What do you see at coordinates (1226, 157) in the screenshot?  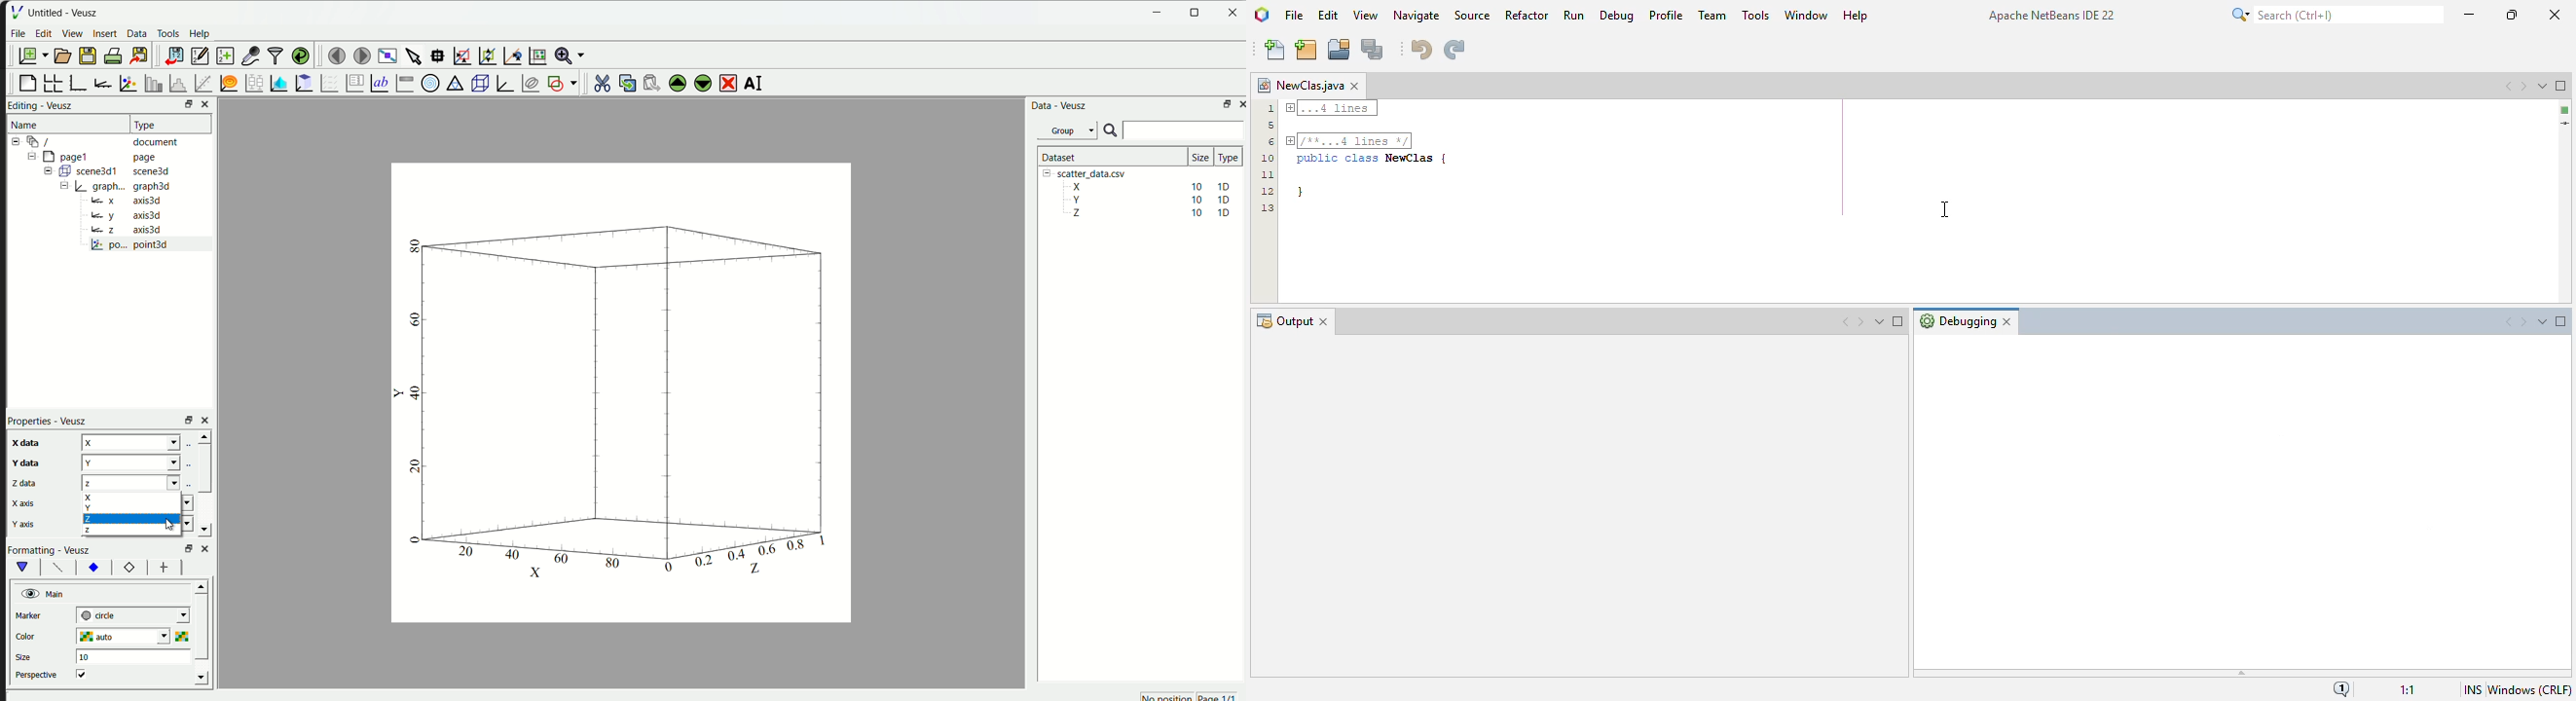 I see `| Type` at bounding box center [1226, 157].